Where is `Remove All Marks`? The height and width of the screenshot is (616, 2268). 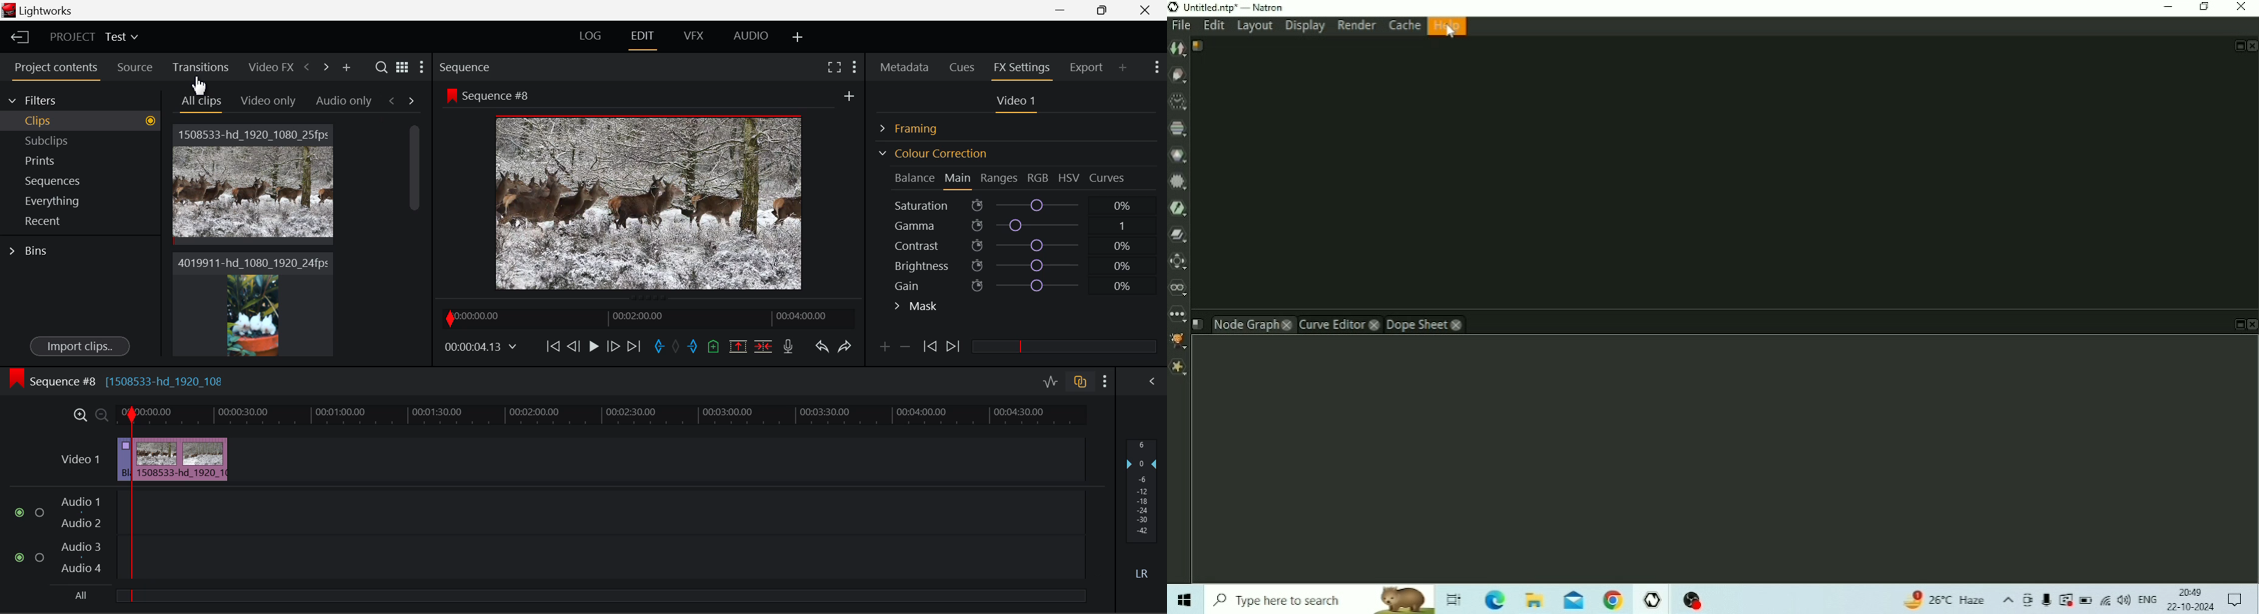 Remove All Marks is located at coordinates (677, 348).